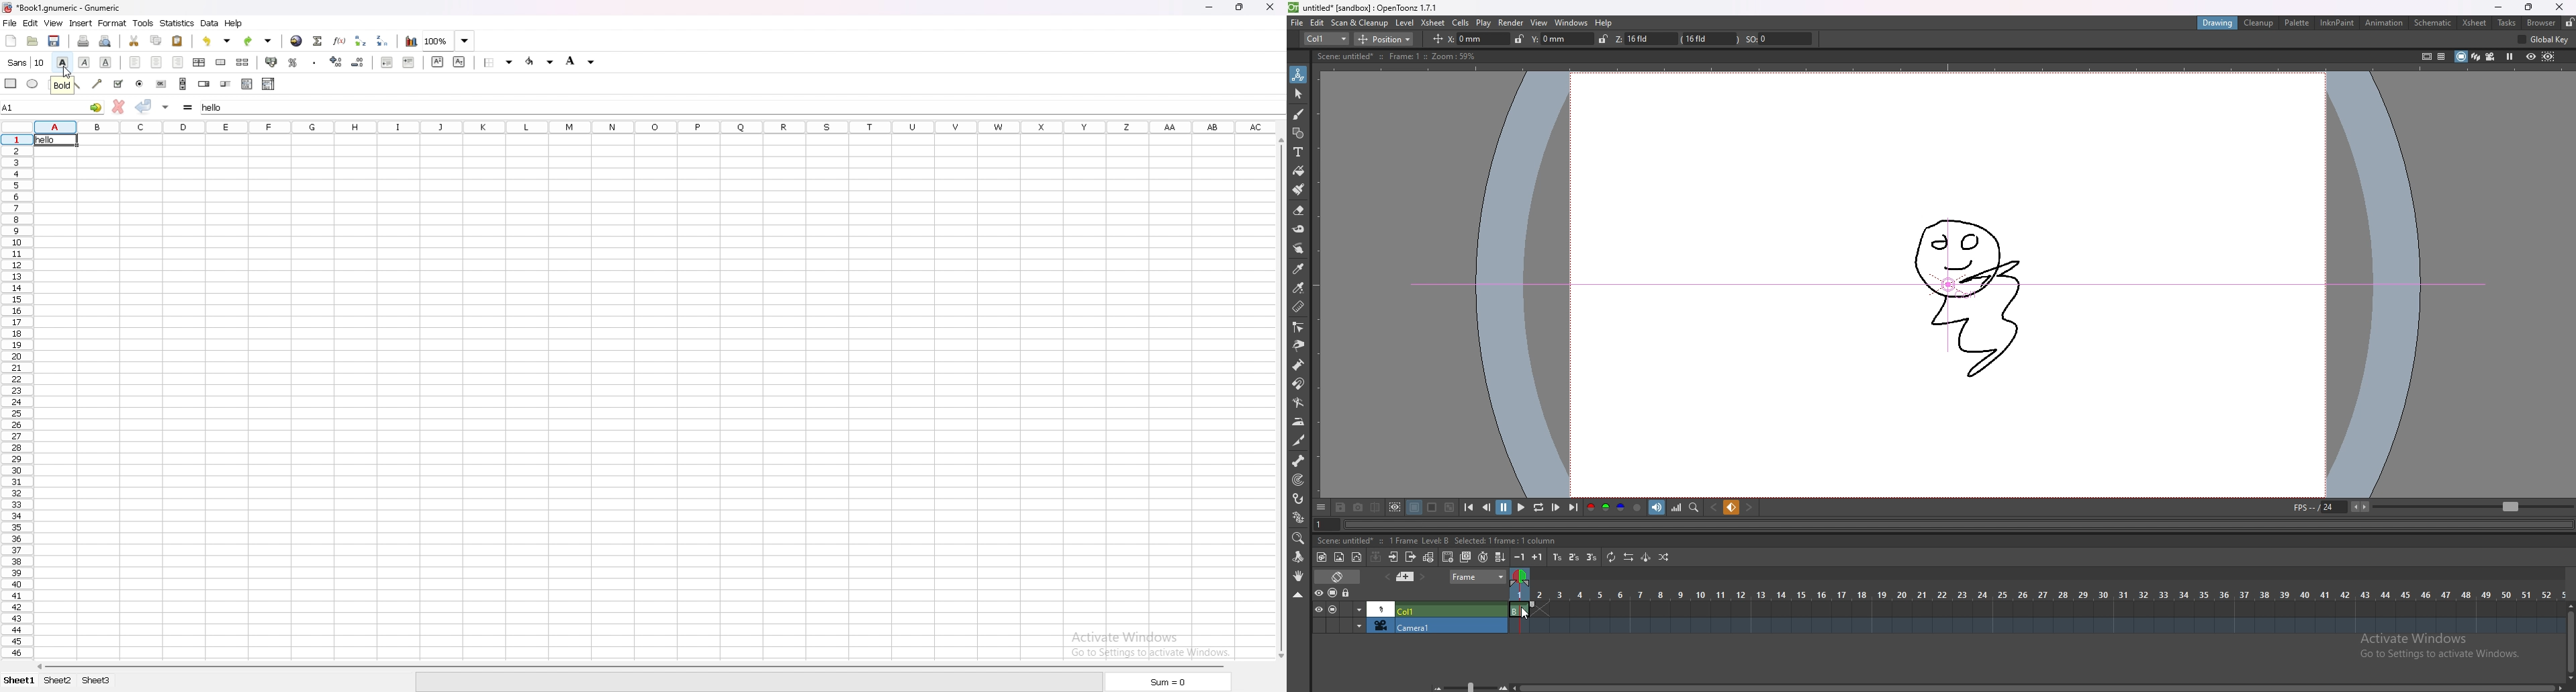 This screenshot has width=2576, height=700. Describe the element at coordinates (1359, 507) in the screenshot. I see `snapshot` at that location.